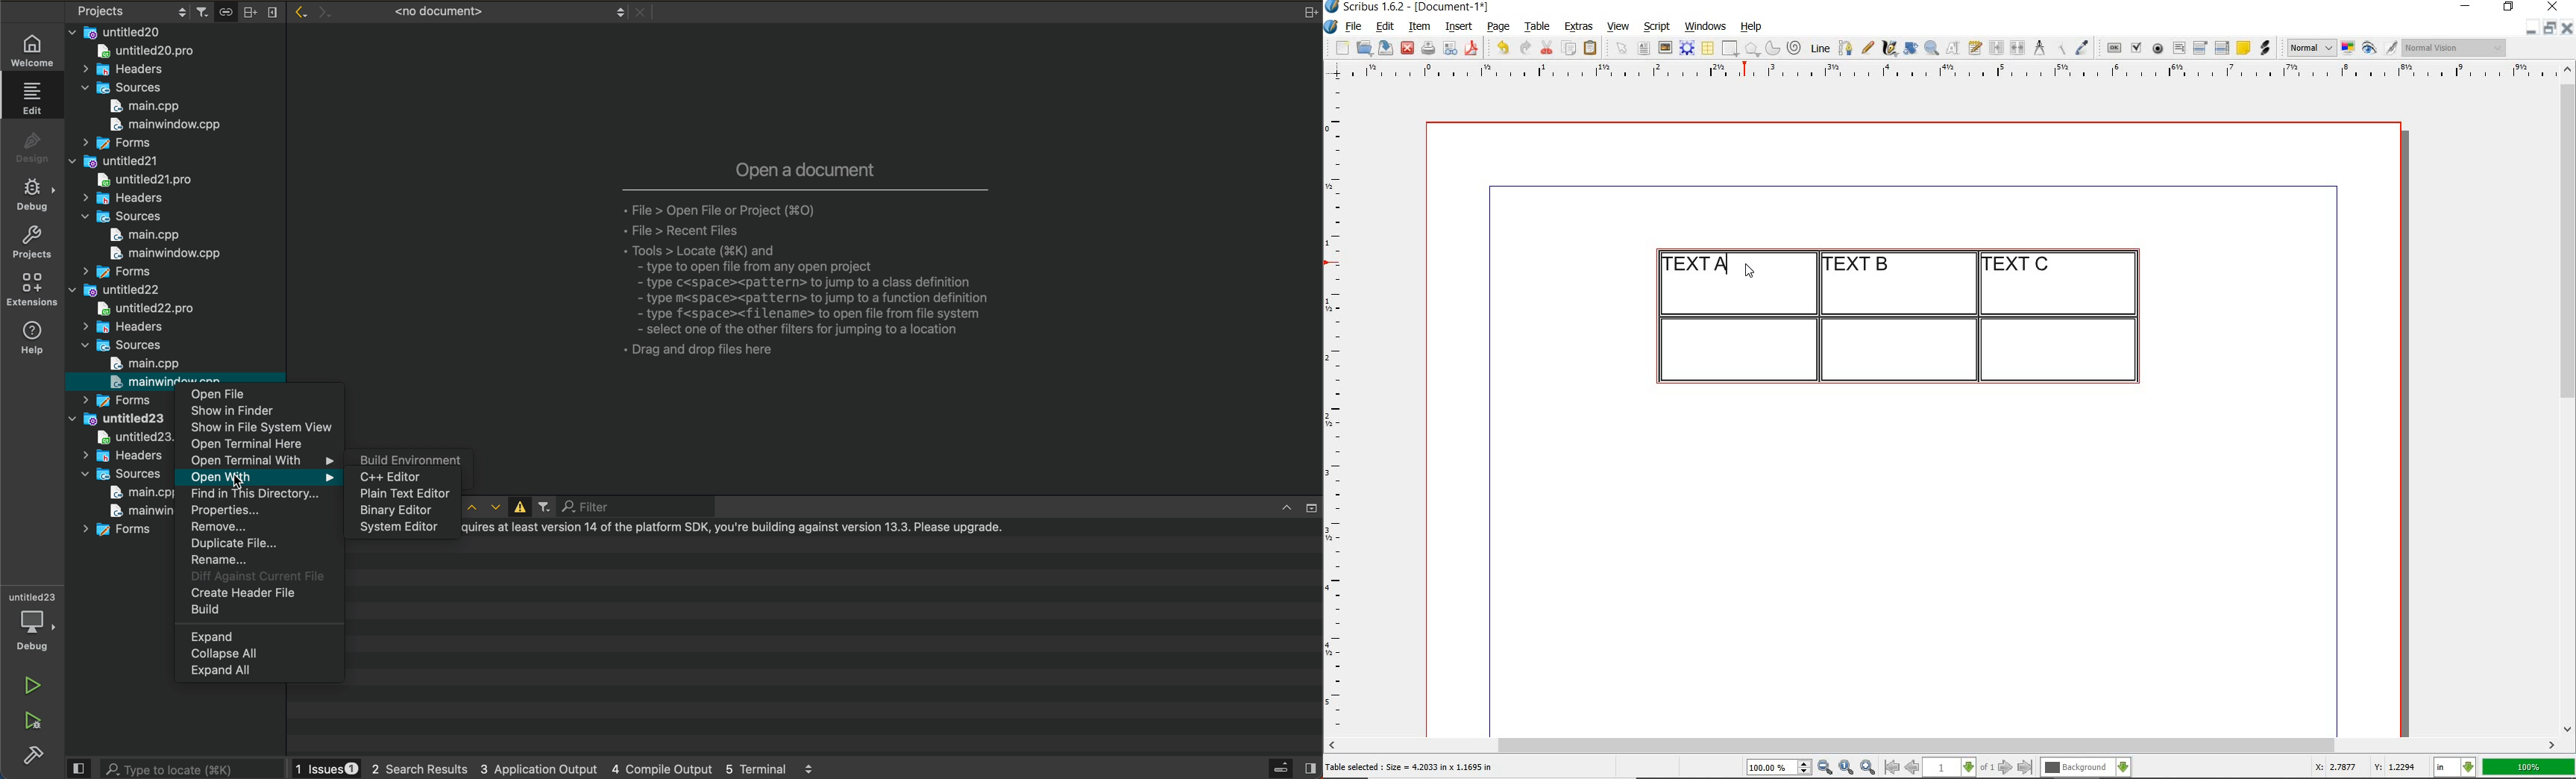 This screenshot has width=2576, height=784. I want to click on edit text with story editor, so click(1975, 47).